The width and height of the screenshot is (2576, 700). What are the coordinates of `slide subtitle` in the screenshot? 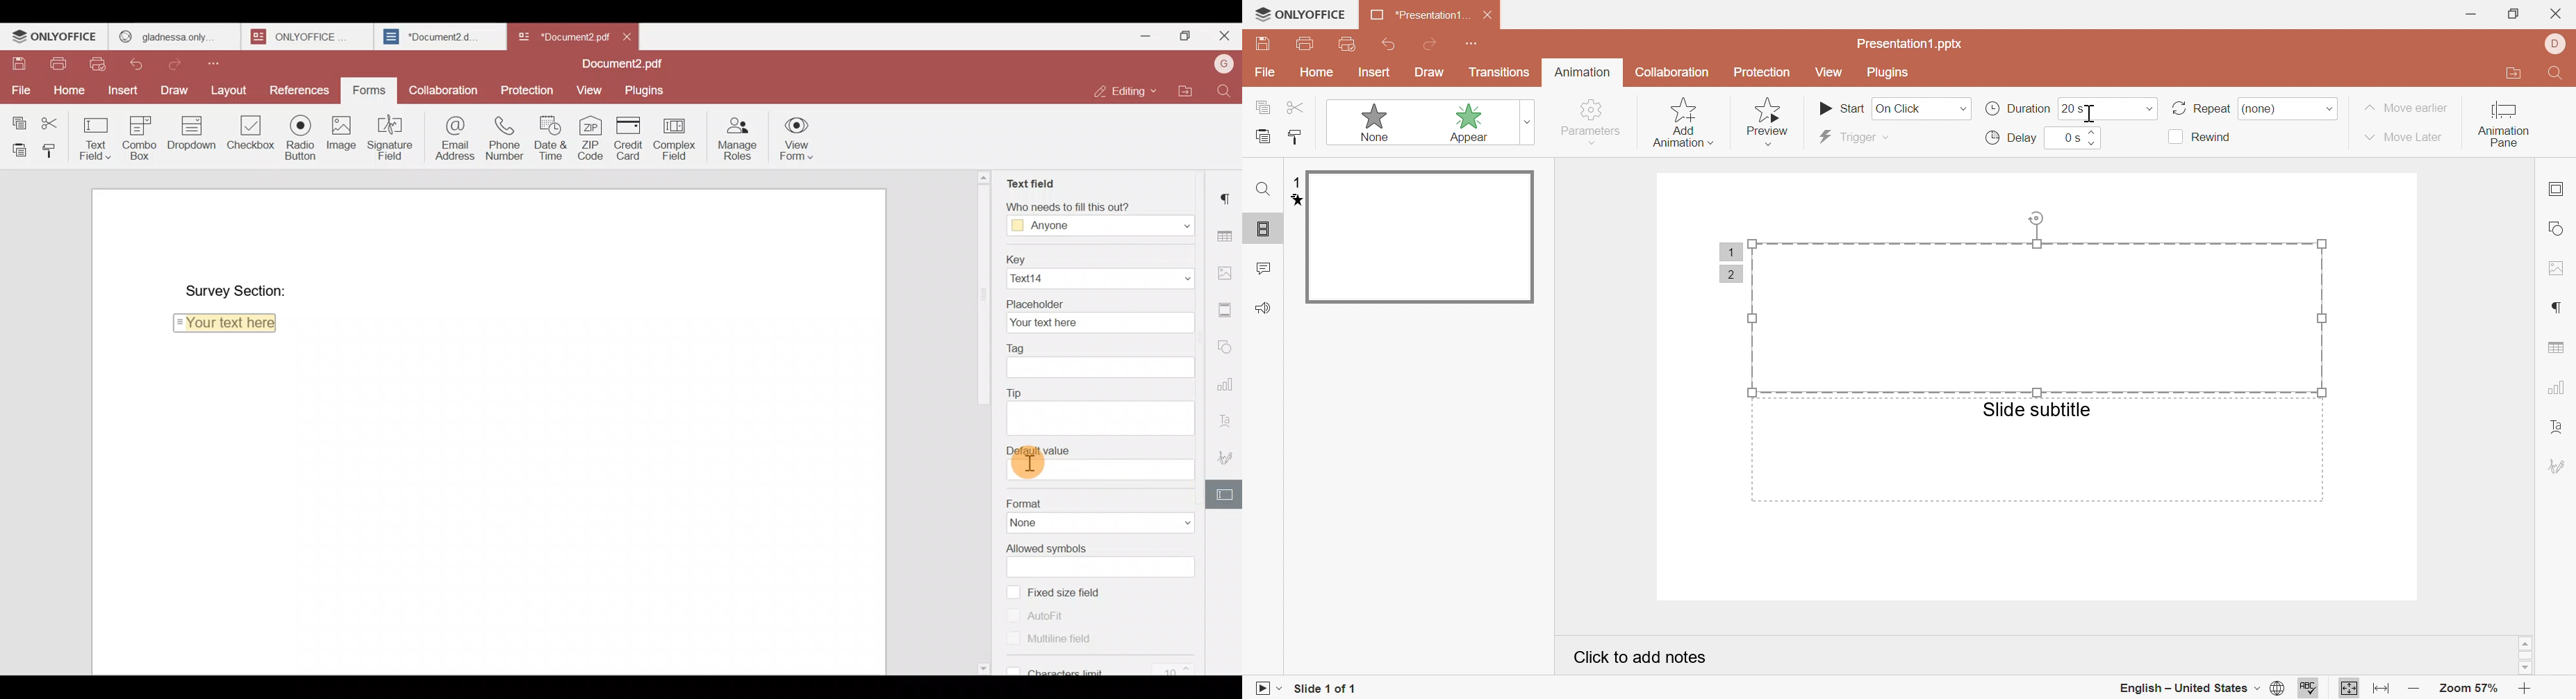 It's located at (2037, 409).